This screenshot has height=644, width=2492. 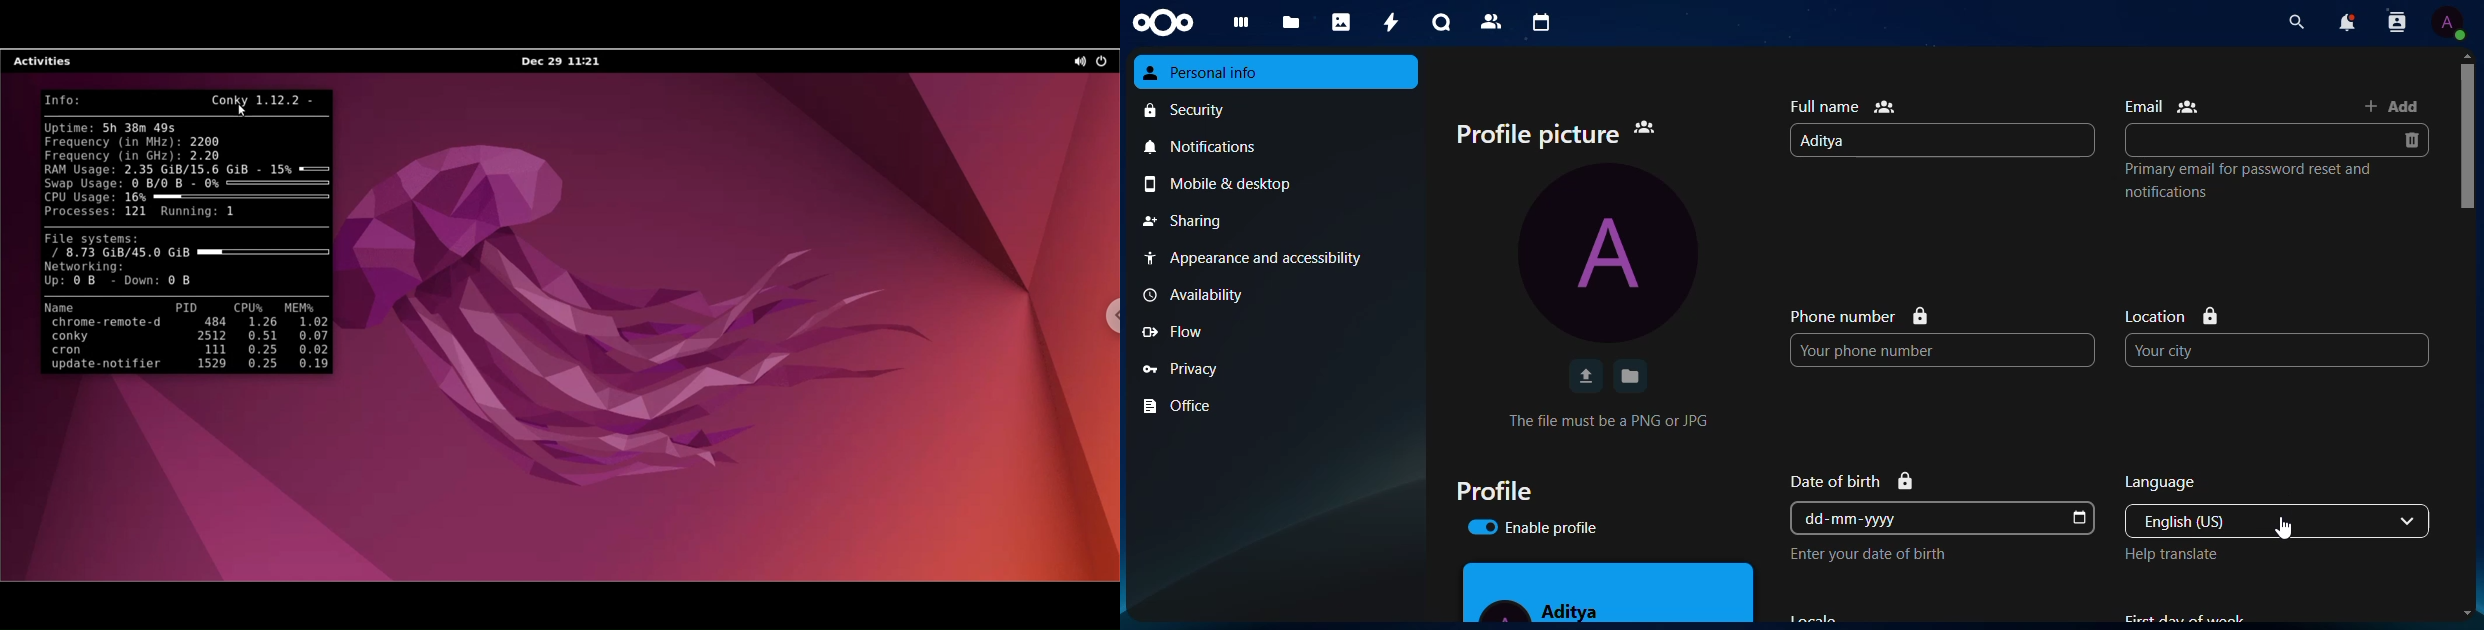 I want to click on The file must be a PNG or JPG, so click(x=1616, y=420).